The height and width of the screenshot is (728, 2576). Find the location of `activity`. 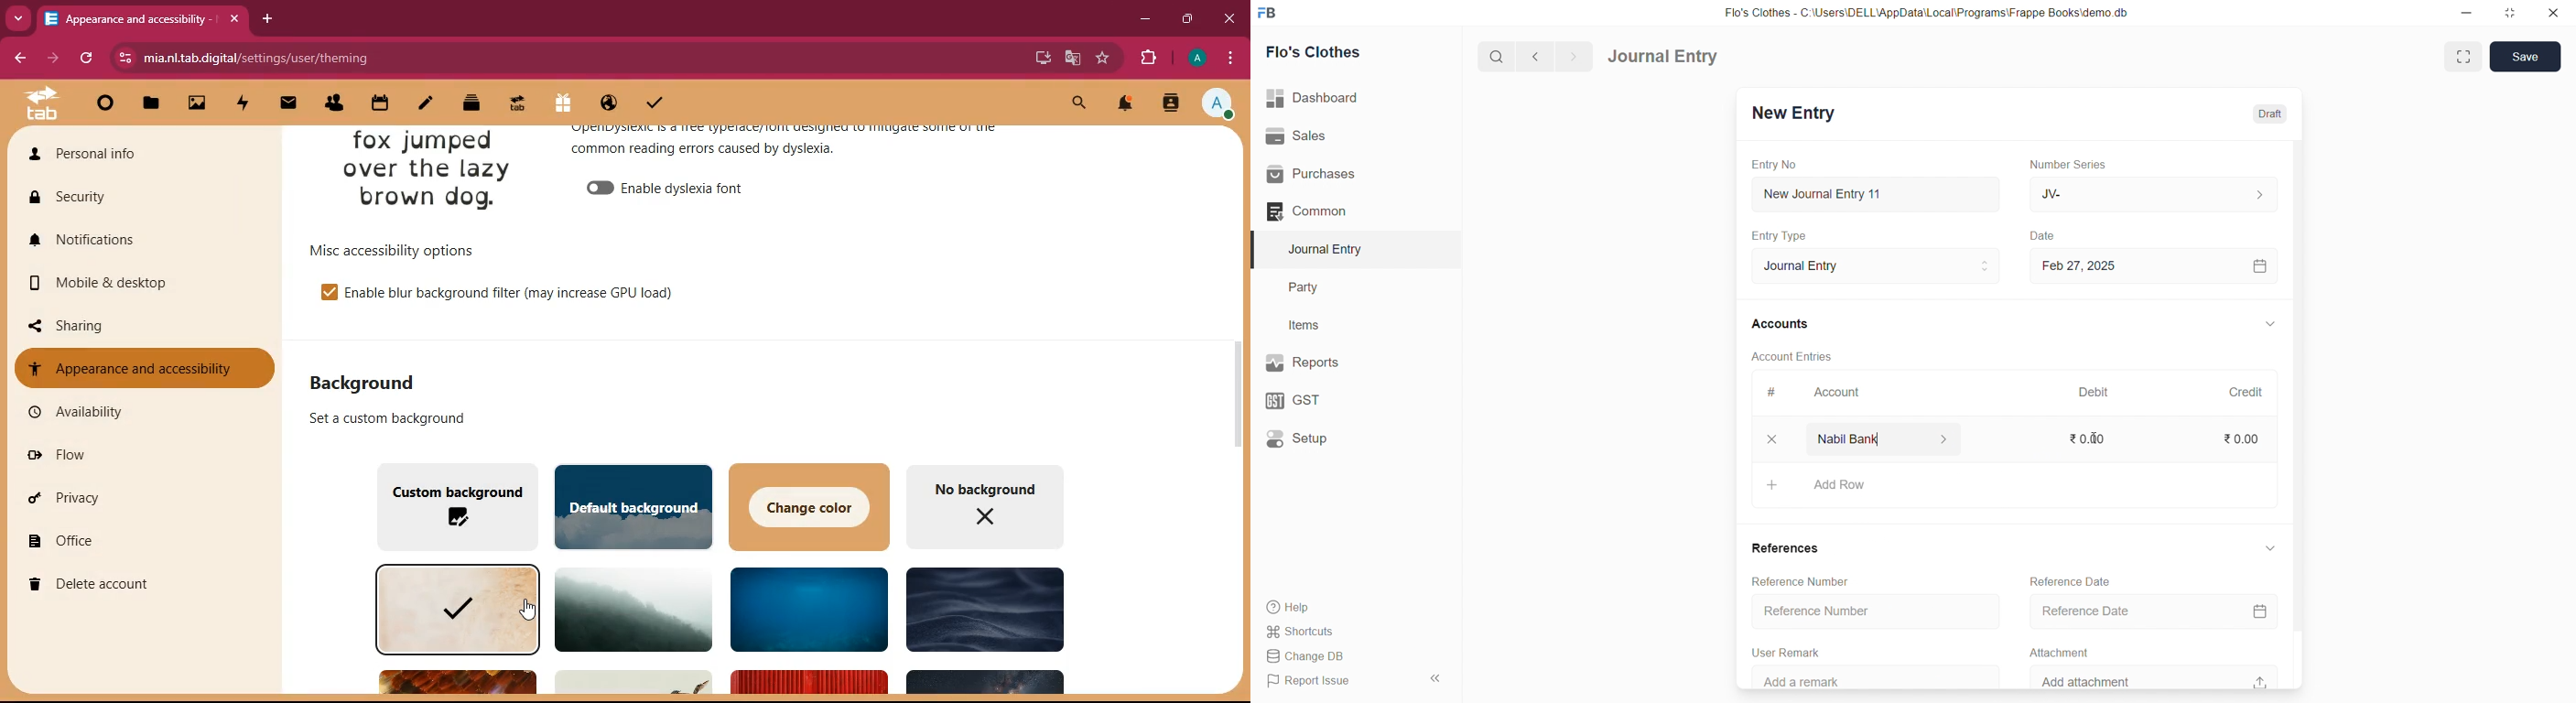

activity is located at coordinates (244, 104).